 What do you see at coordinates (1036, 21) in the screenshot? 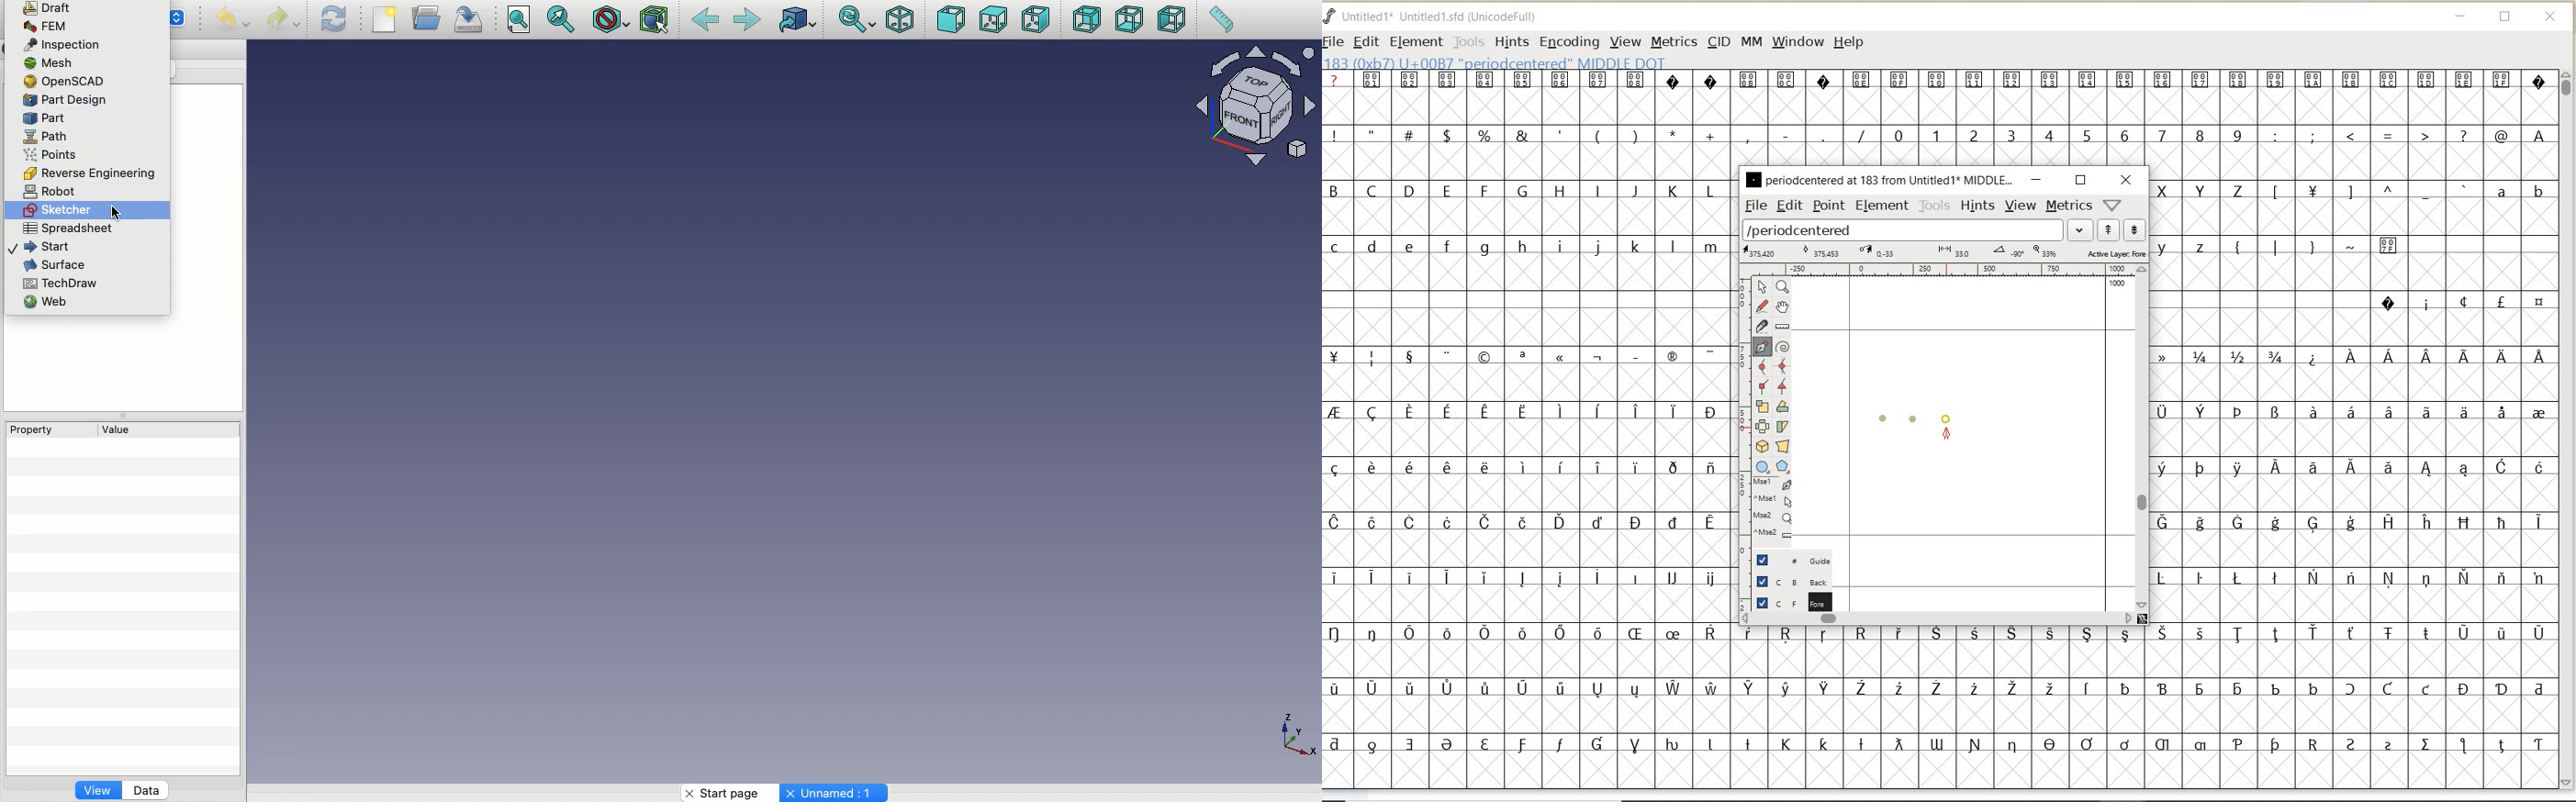
I see `Right` at bounding box center [1036, 21].